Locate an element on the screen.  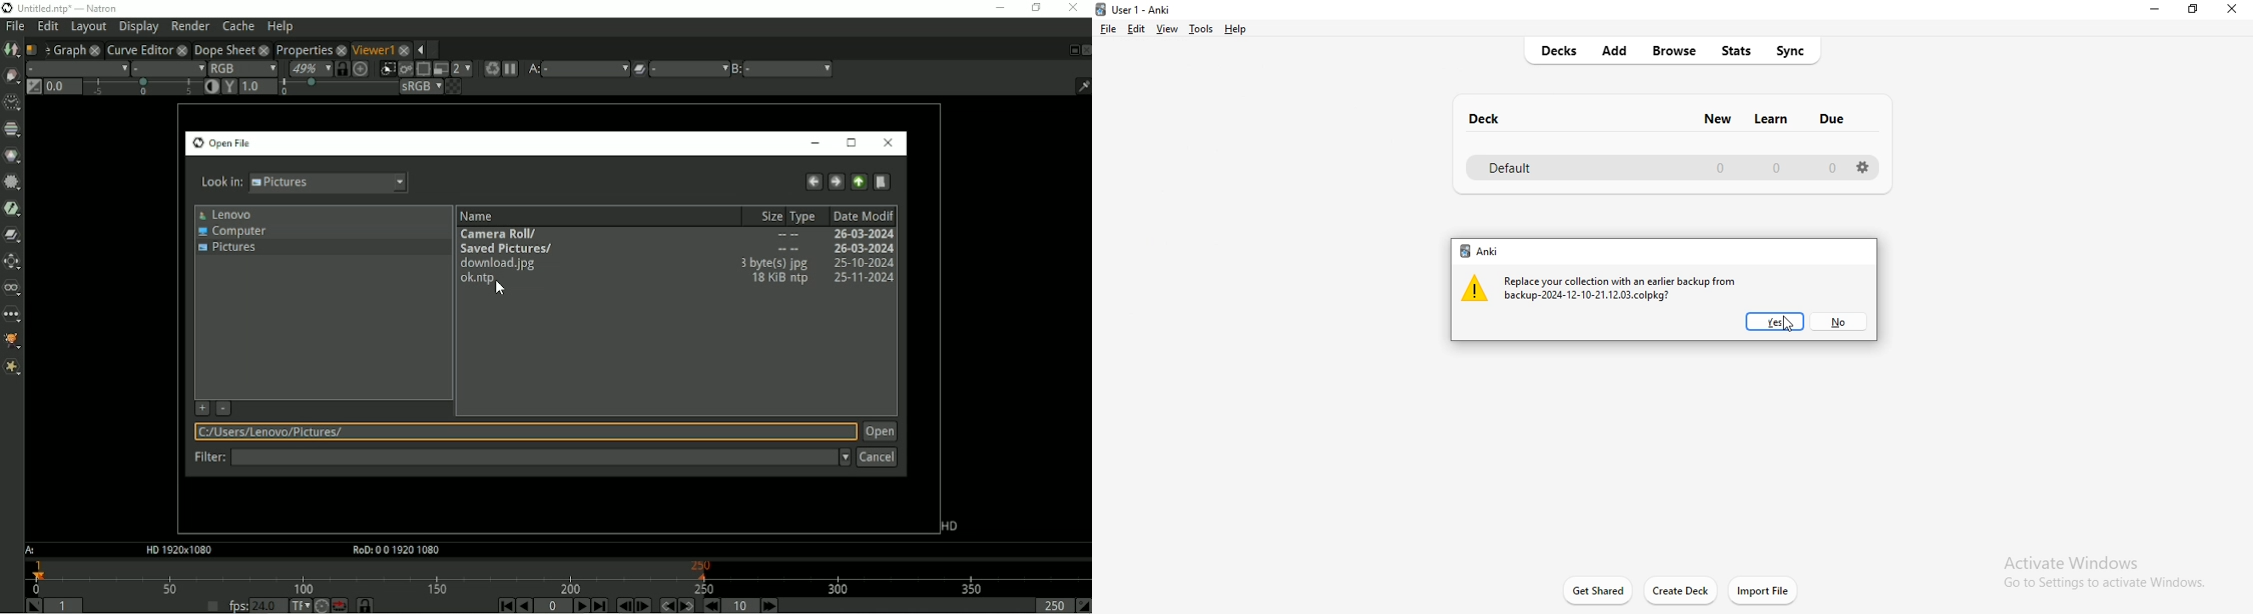
view is located at coordinates (1167, 28).